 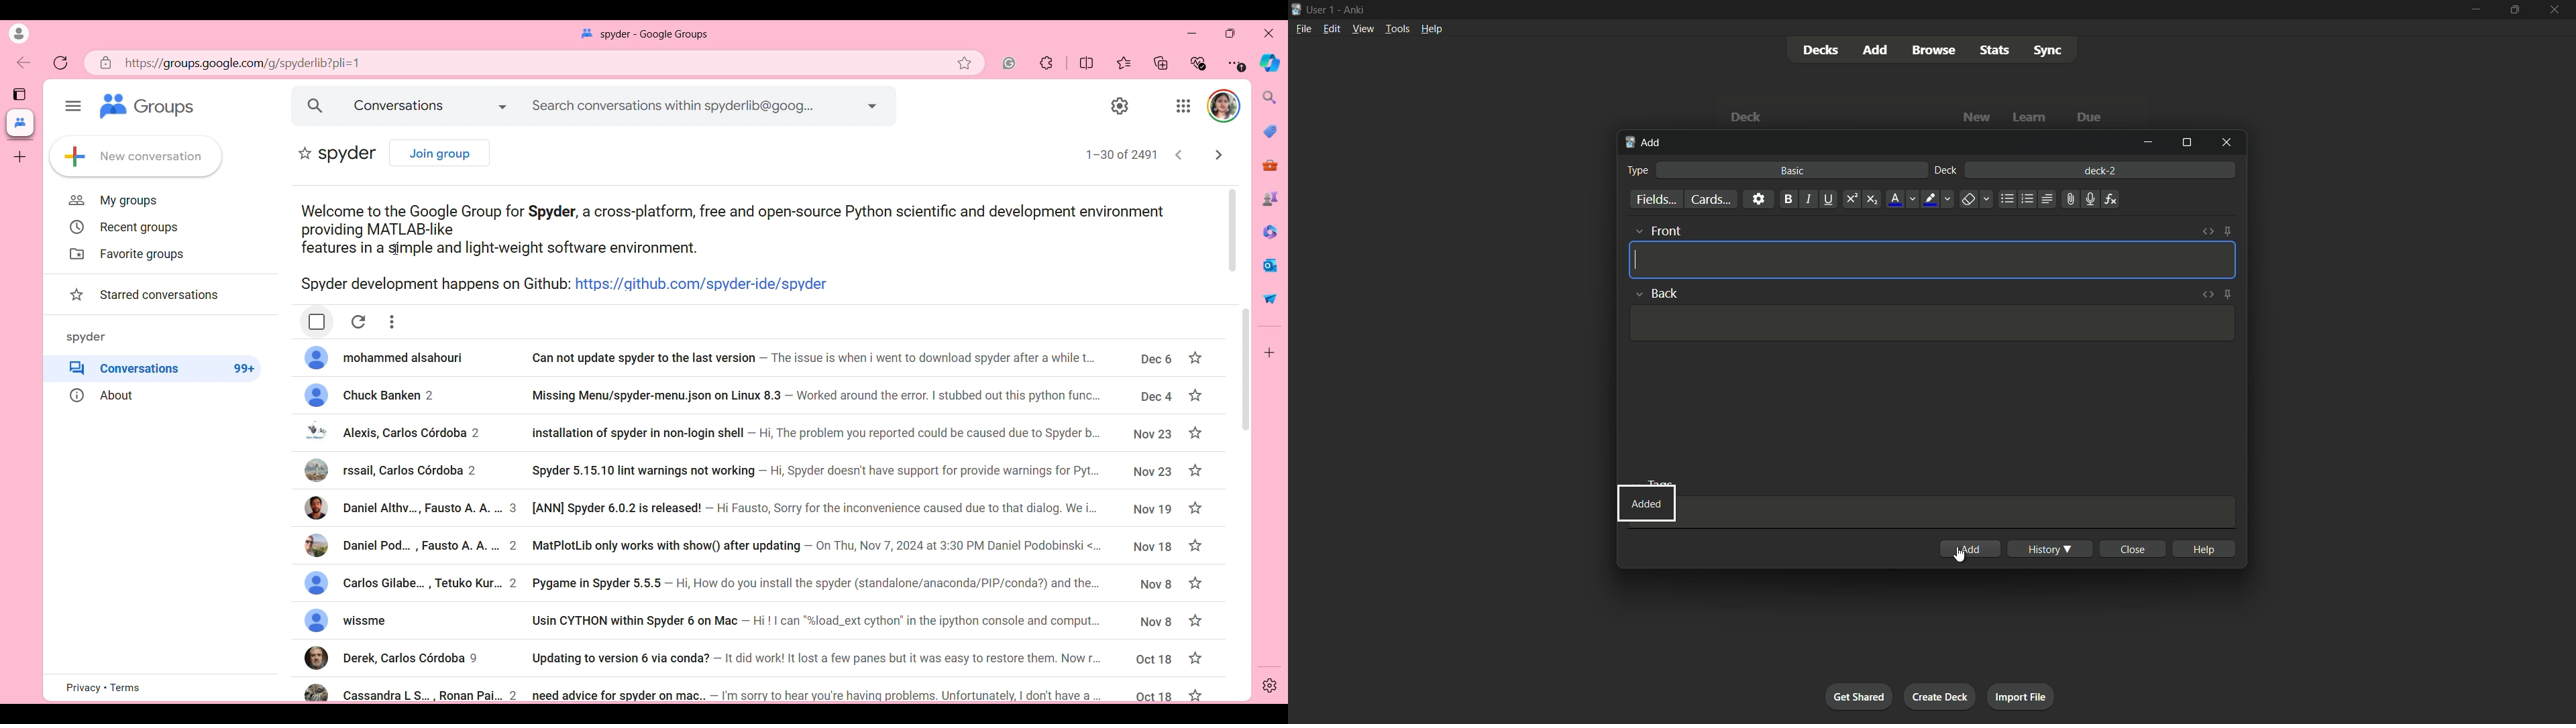 I want to click on view menu, so click(x=1362, y=29).